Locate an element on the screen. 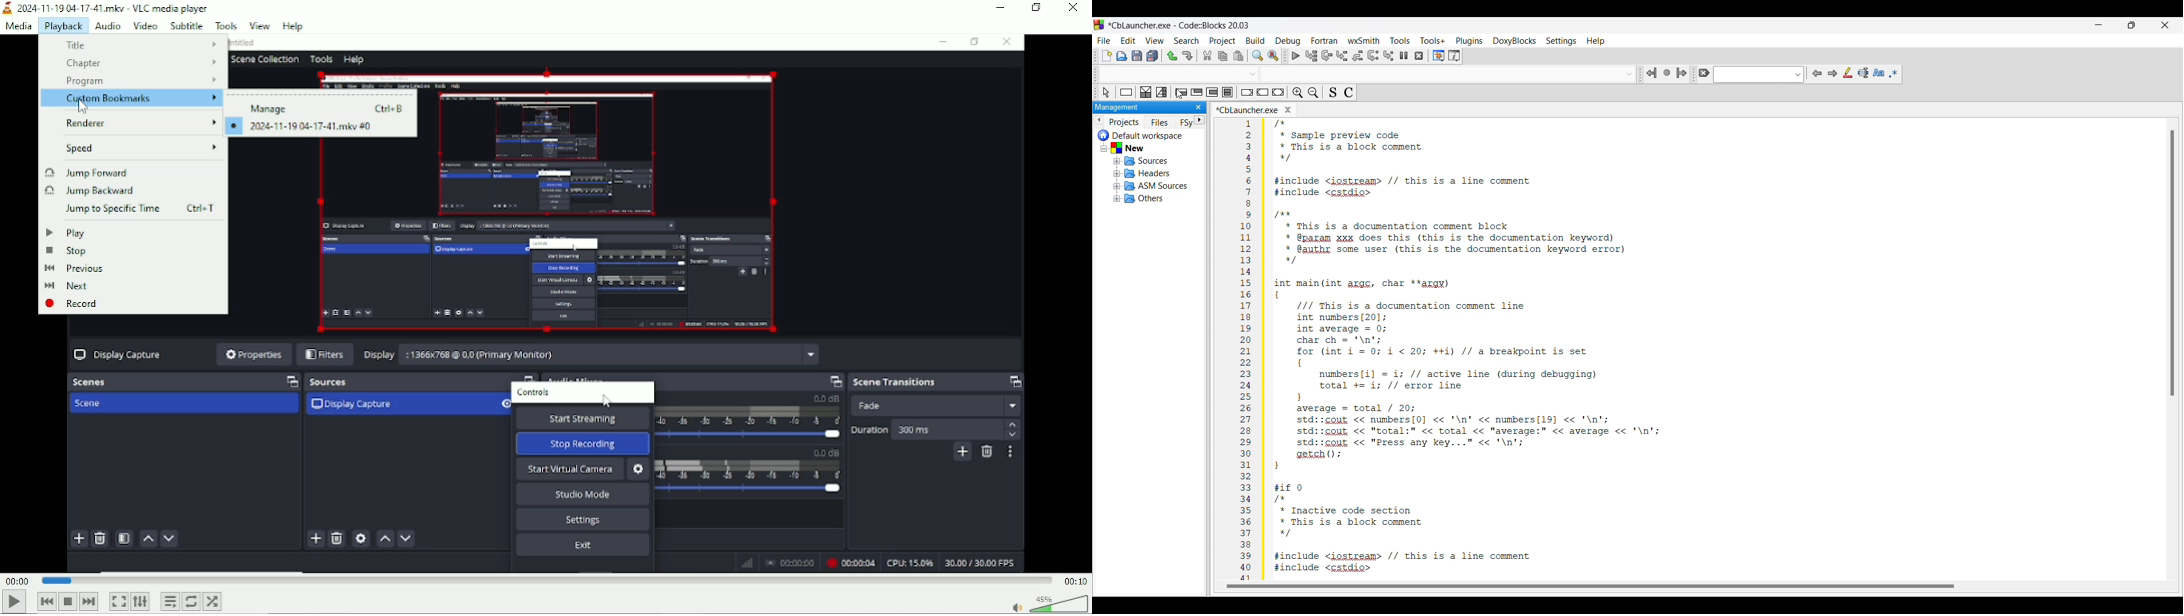  Use regex is located at coordinates (1894, 74).